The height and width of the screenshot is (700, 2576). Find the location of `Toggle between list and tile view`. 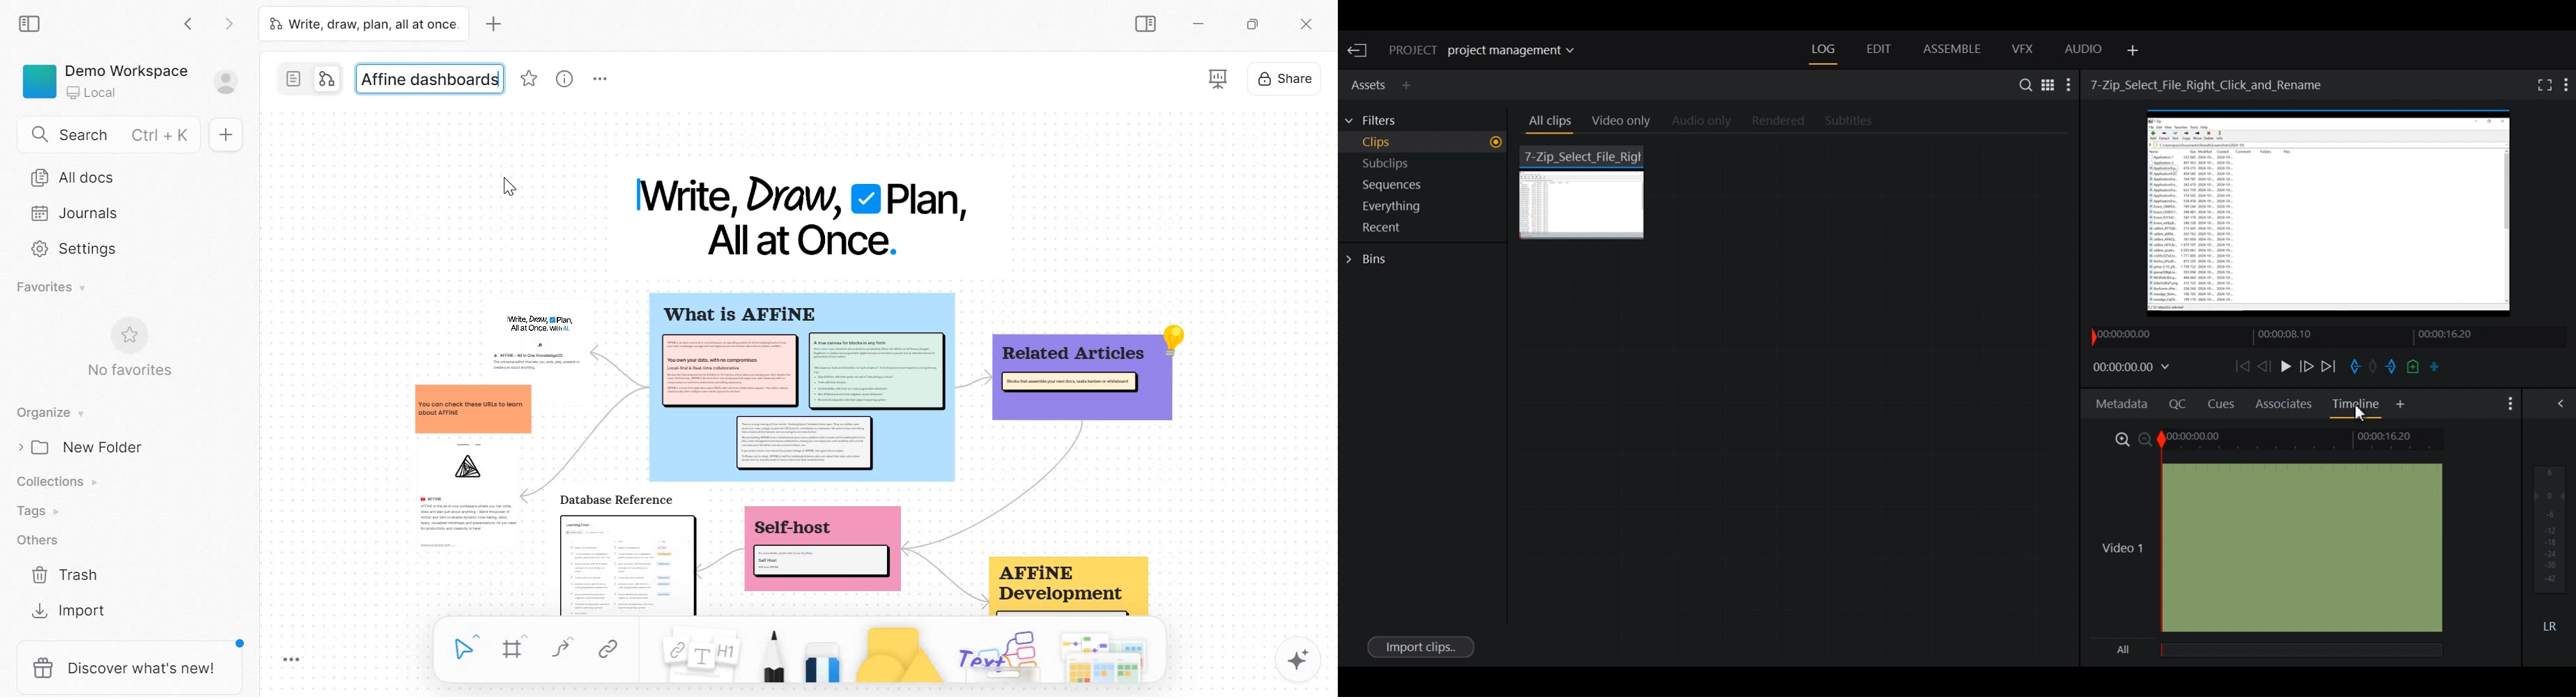

Toggle between list and tile view is located at coordinates (2500, 440).